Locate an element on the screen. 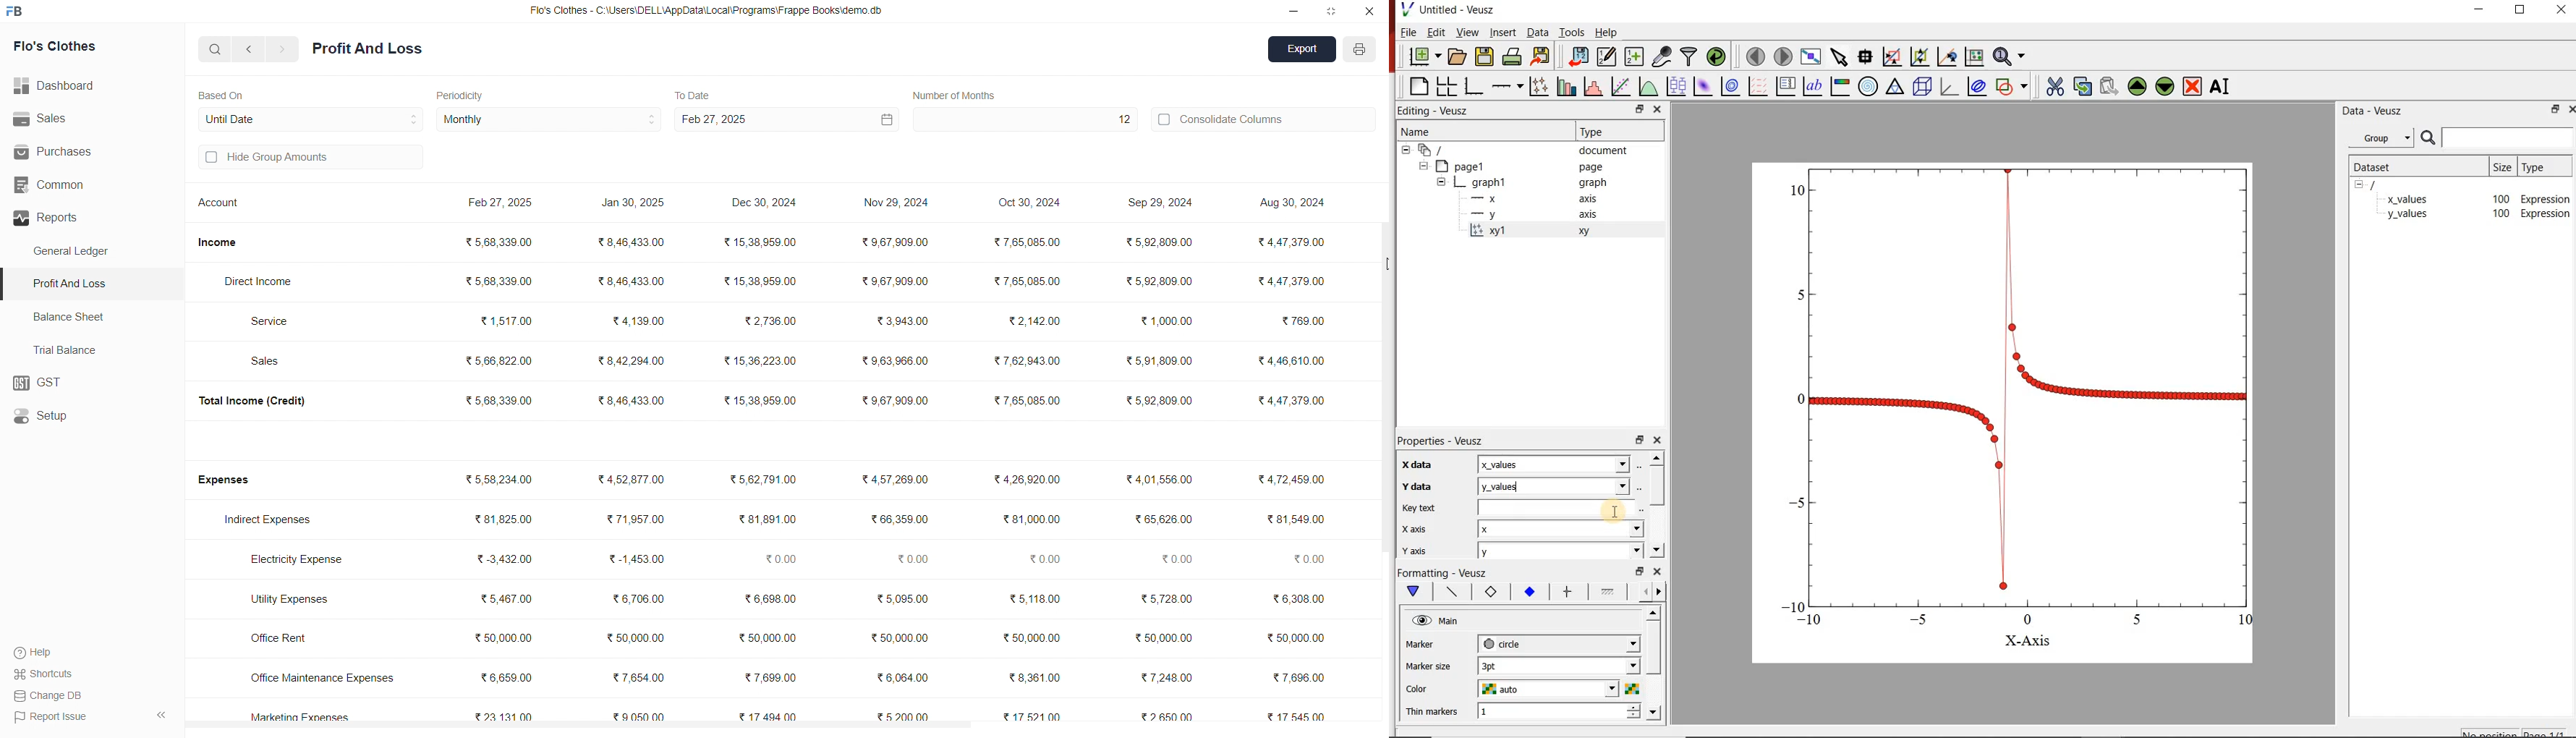 This screenshot has height=756, width=2576. ₹5,58,234.00 is located at coordinates (502, 480).